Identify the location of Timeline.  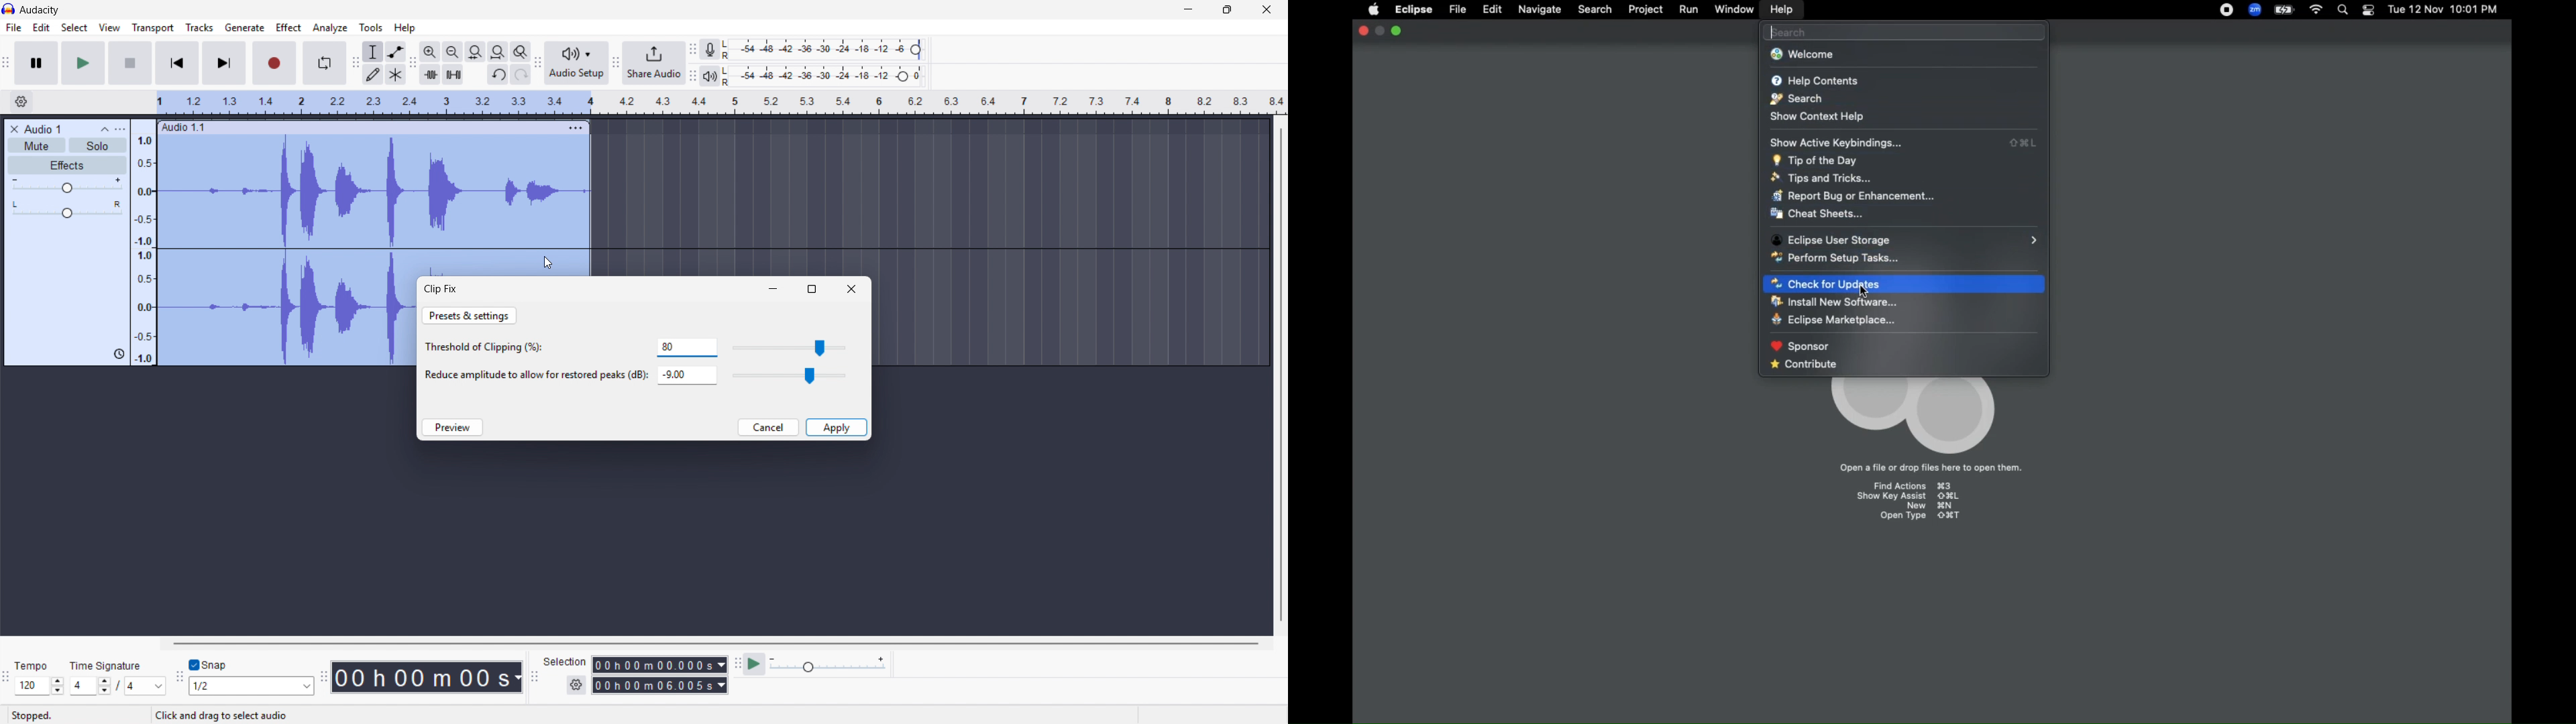
(722, 103).